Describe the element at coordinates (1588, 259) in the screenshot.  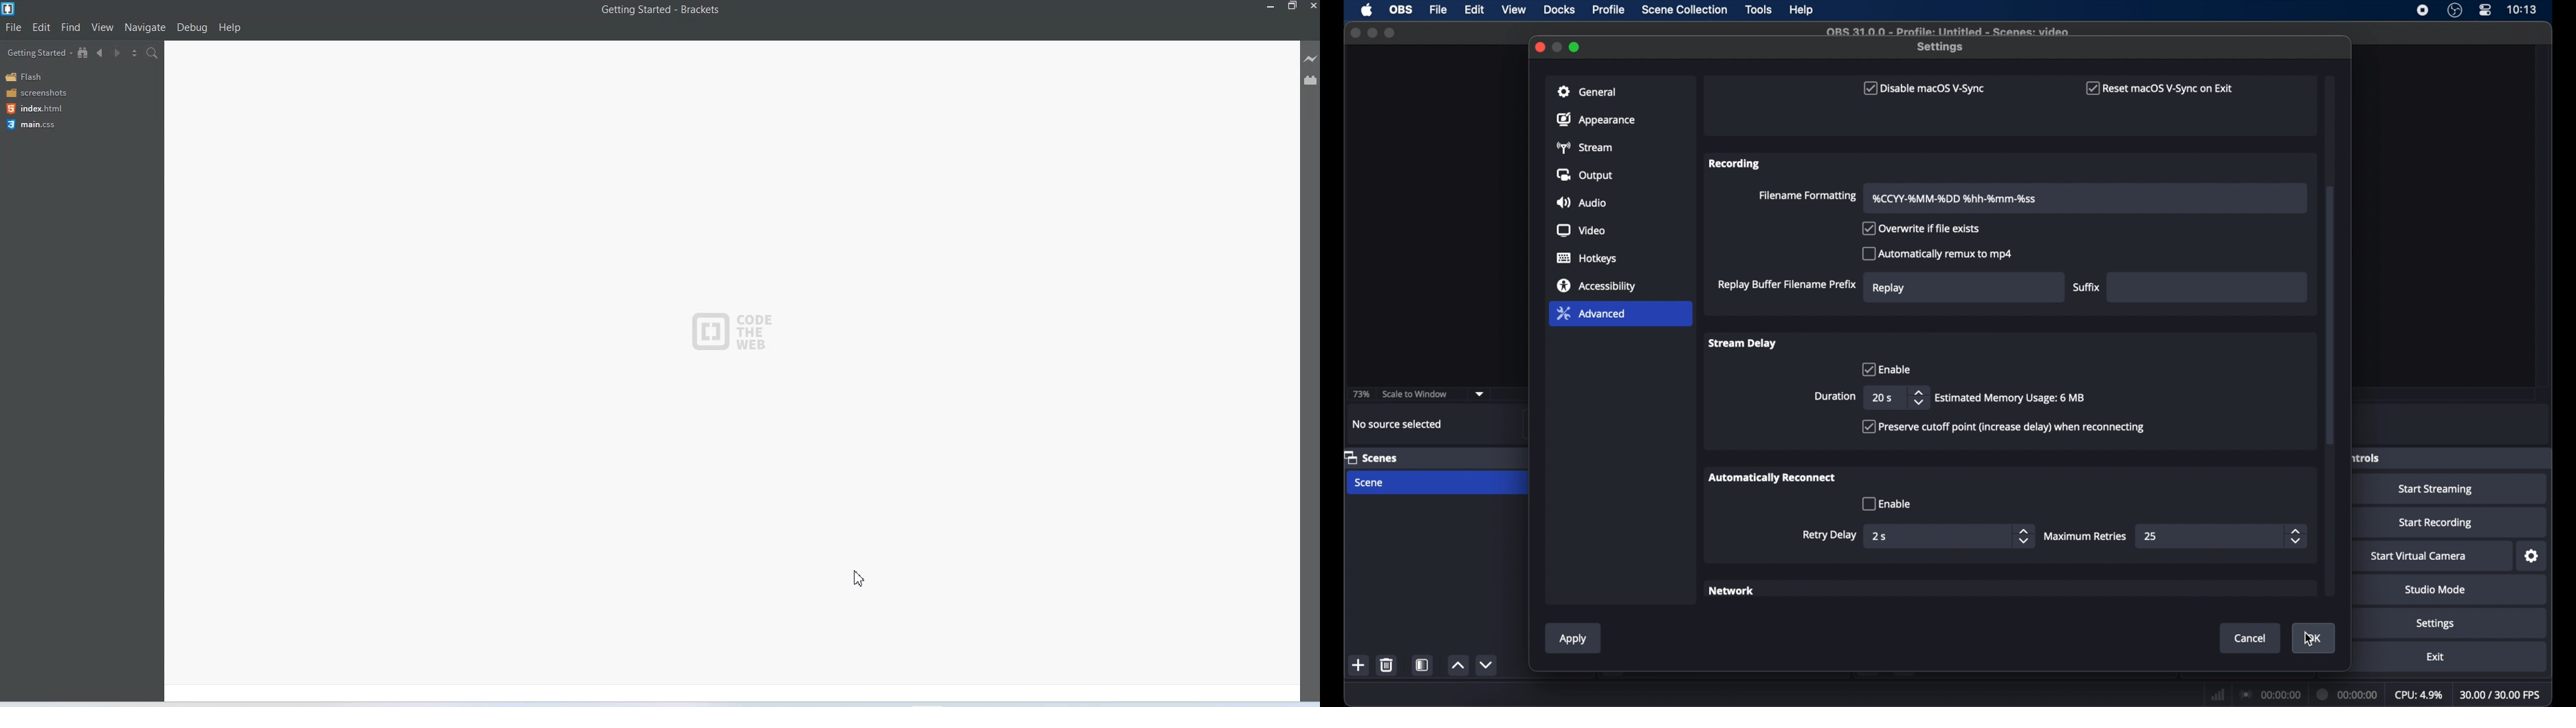
I see `hotkeys` at that location.